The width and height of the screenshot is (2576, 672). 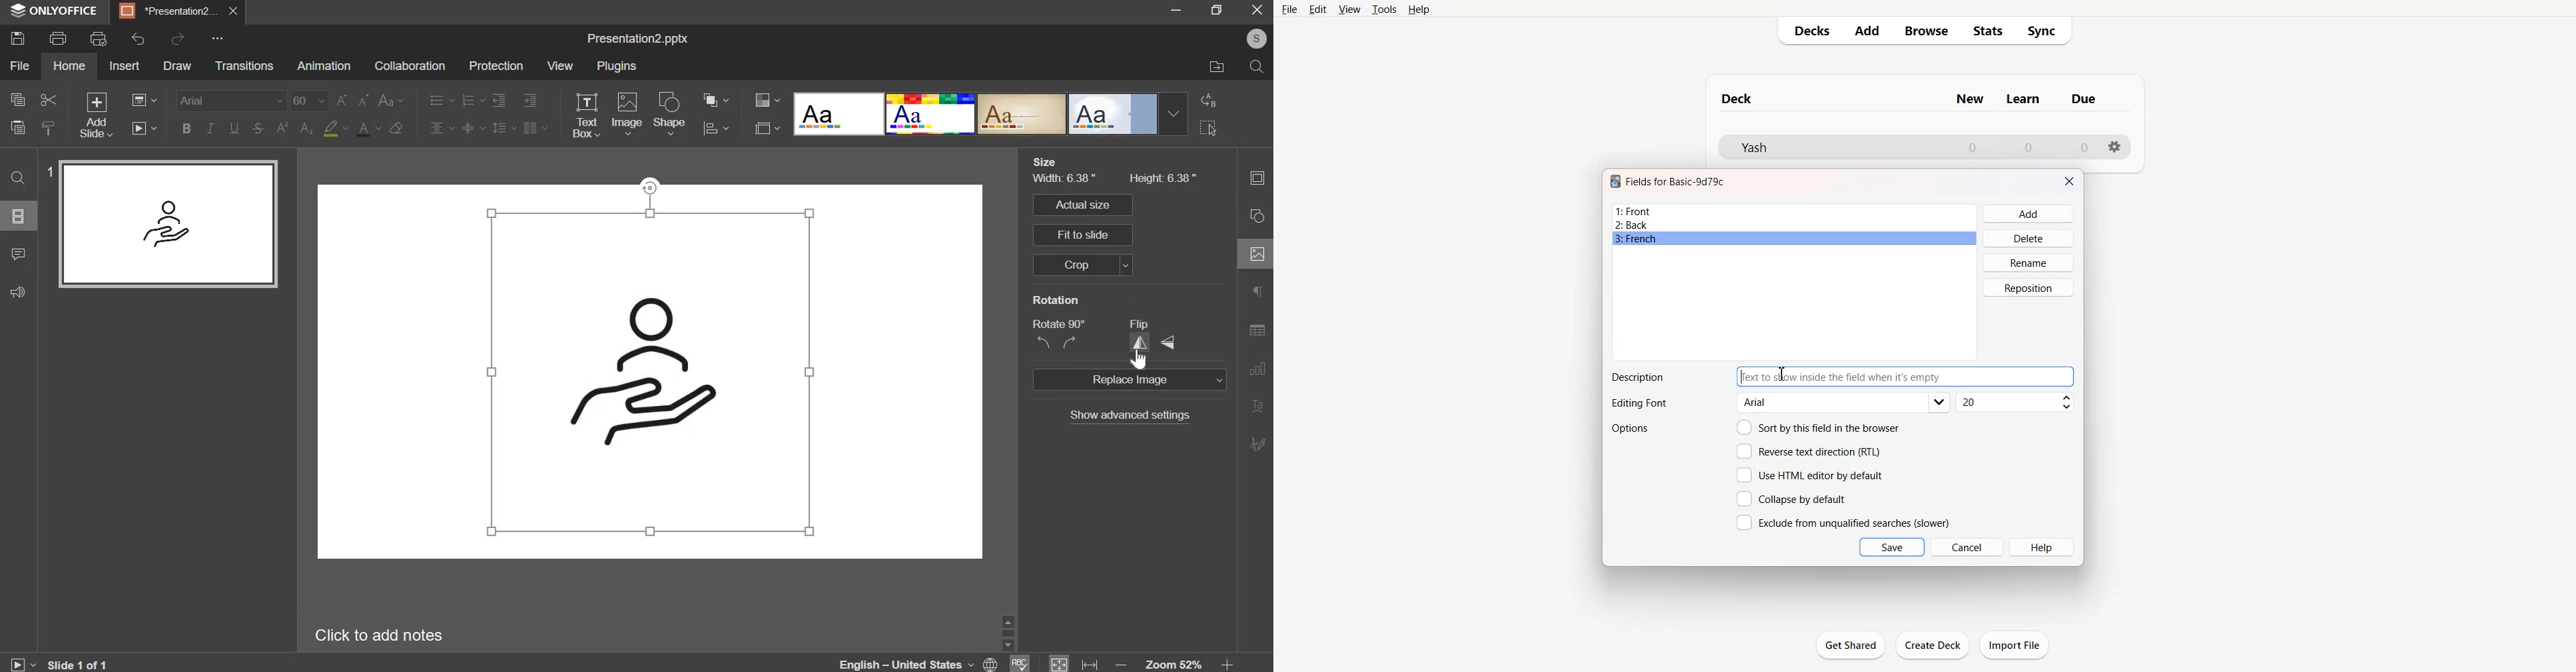 What do you see at coordinates (2029, 288) in the screenshot?
I see `Reposition` at bounding box center [2029, 288].